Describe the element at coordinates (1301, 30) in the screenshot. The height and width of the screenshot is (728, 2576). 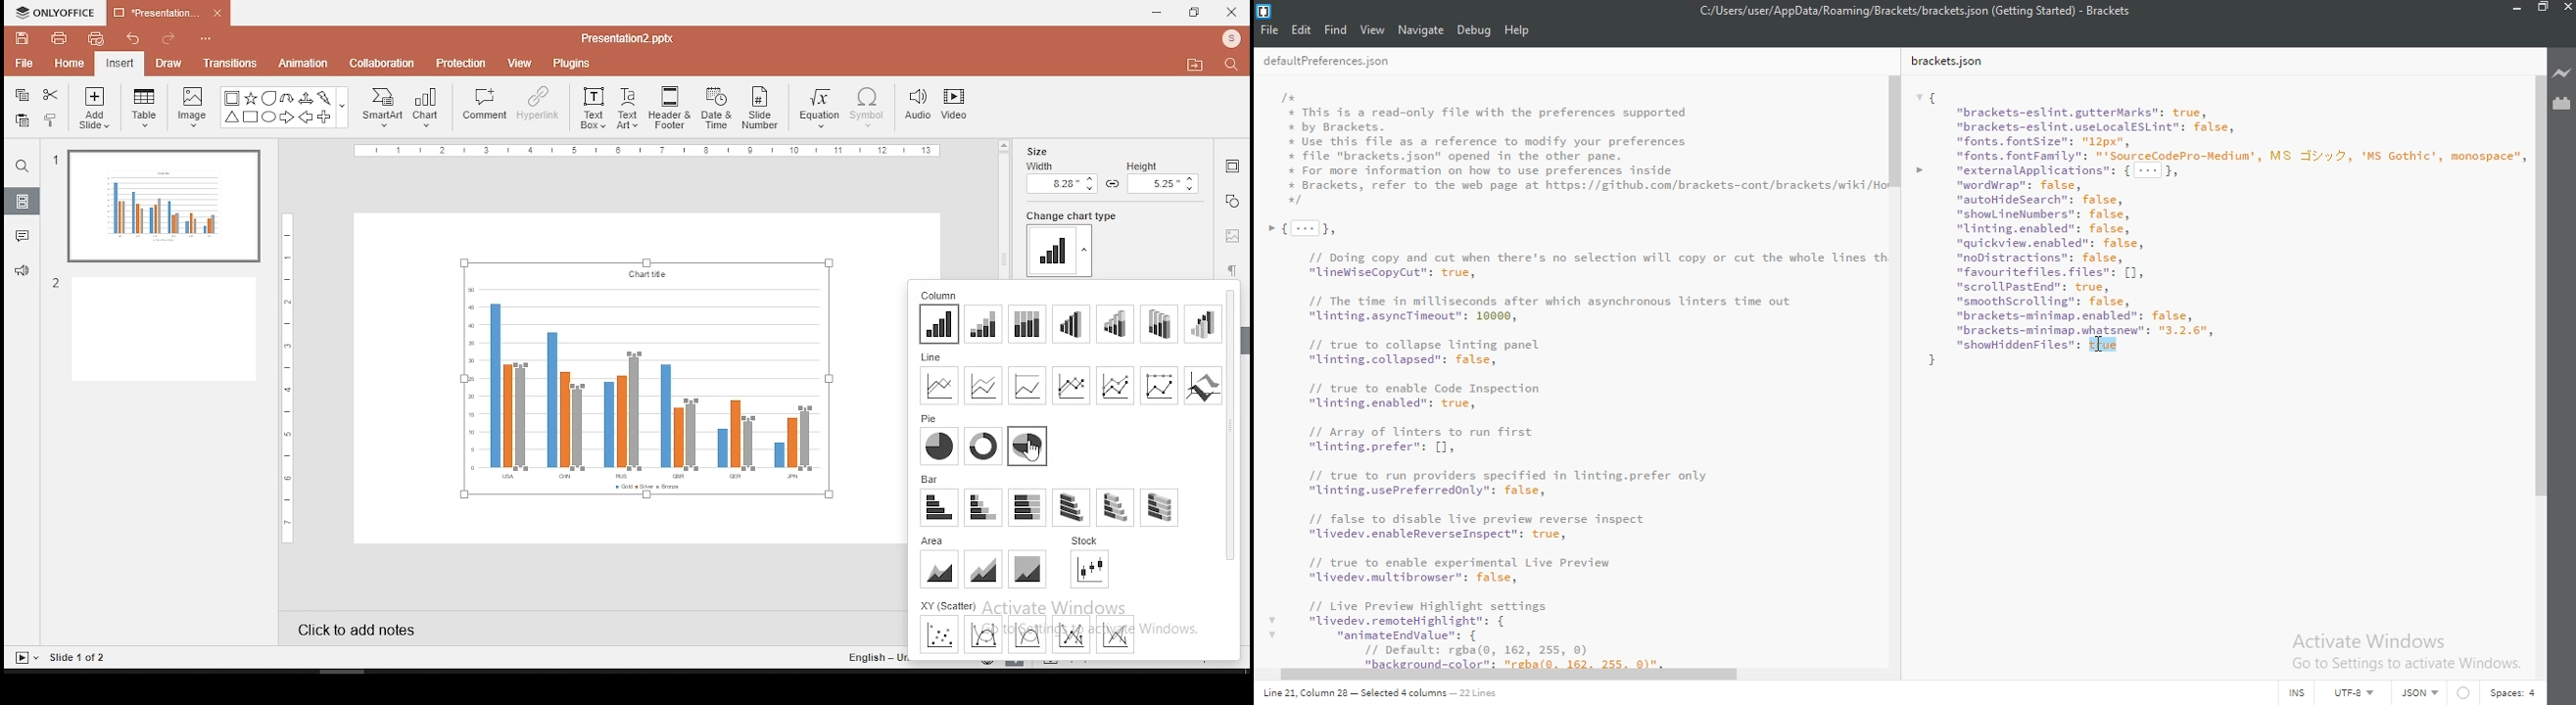
I see `Edit` at that location.